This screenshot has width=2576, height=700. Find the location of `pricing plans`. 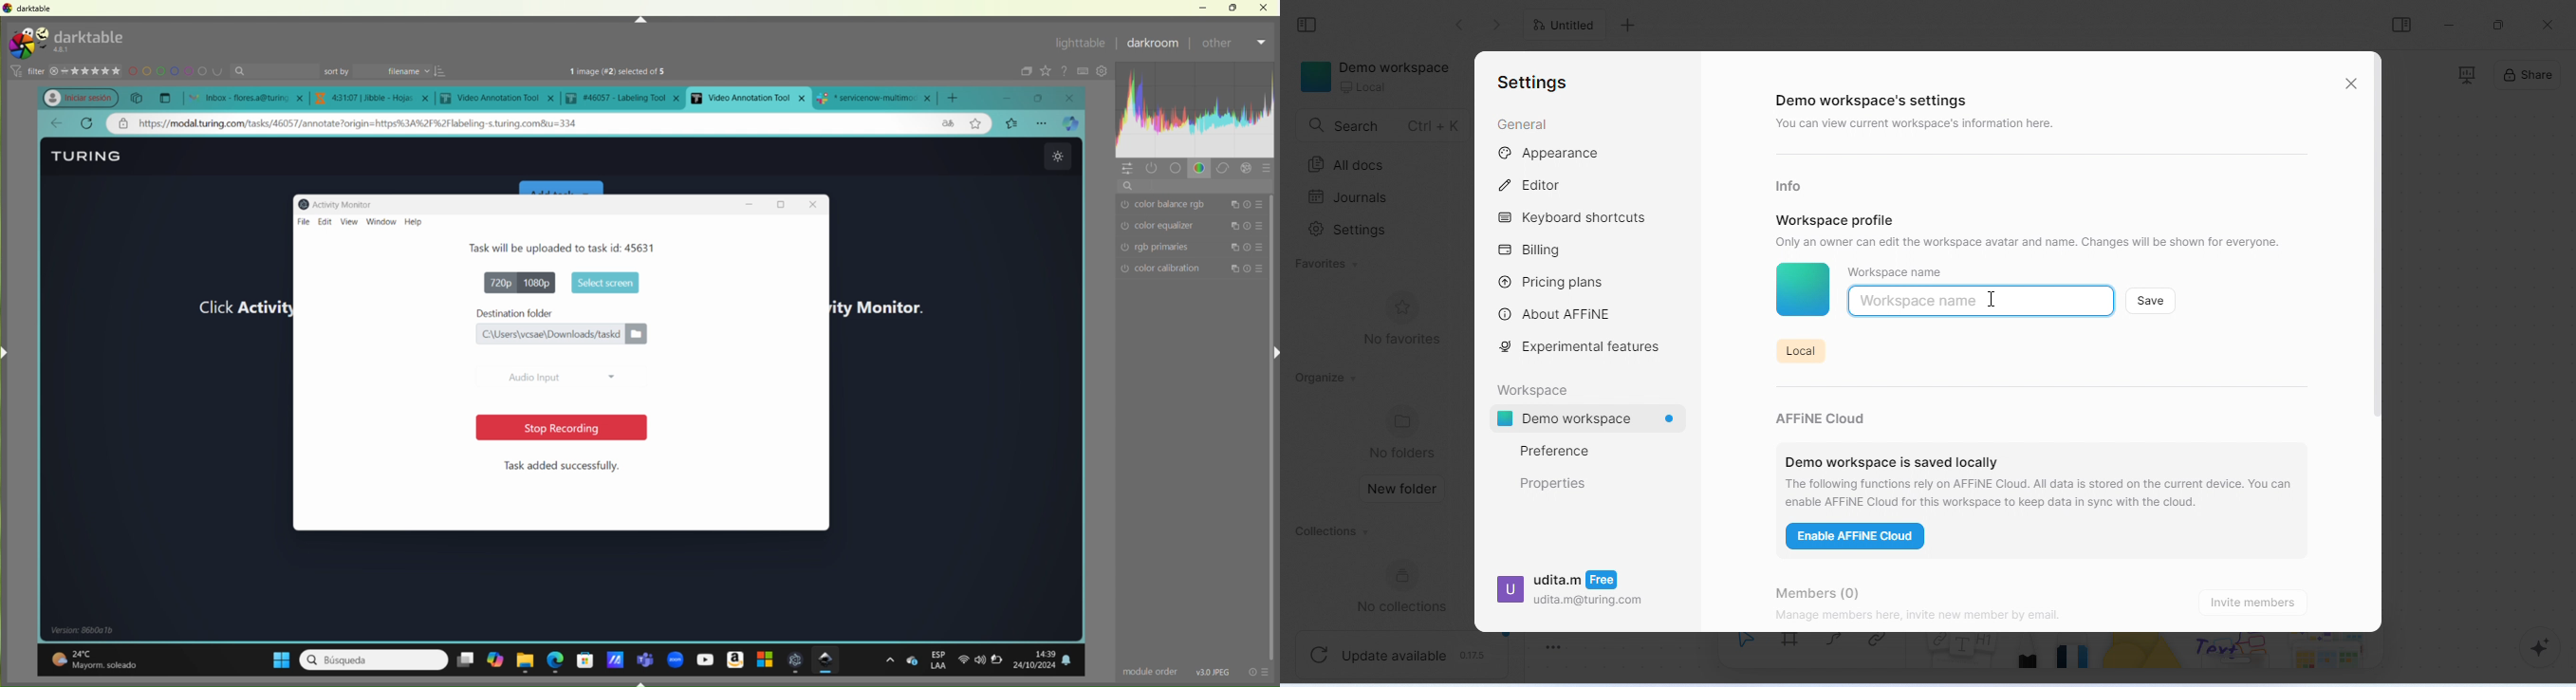

pricing plans is located at coordinates (1552, 281).